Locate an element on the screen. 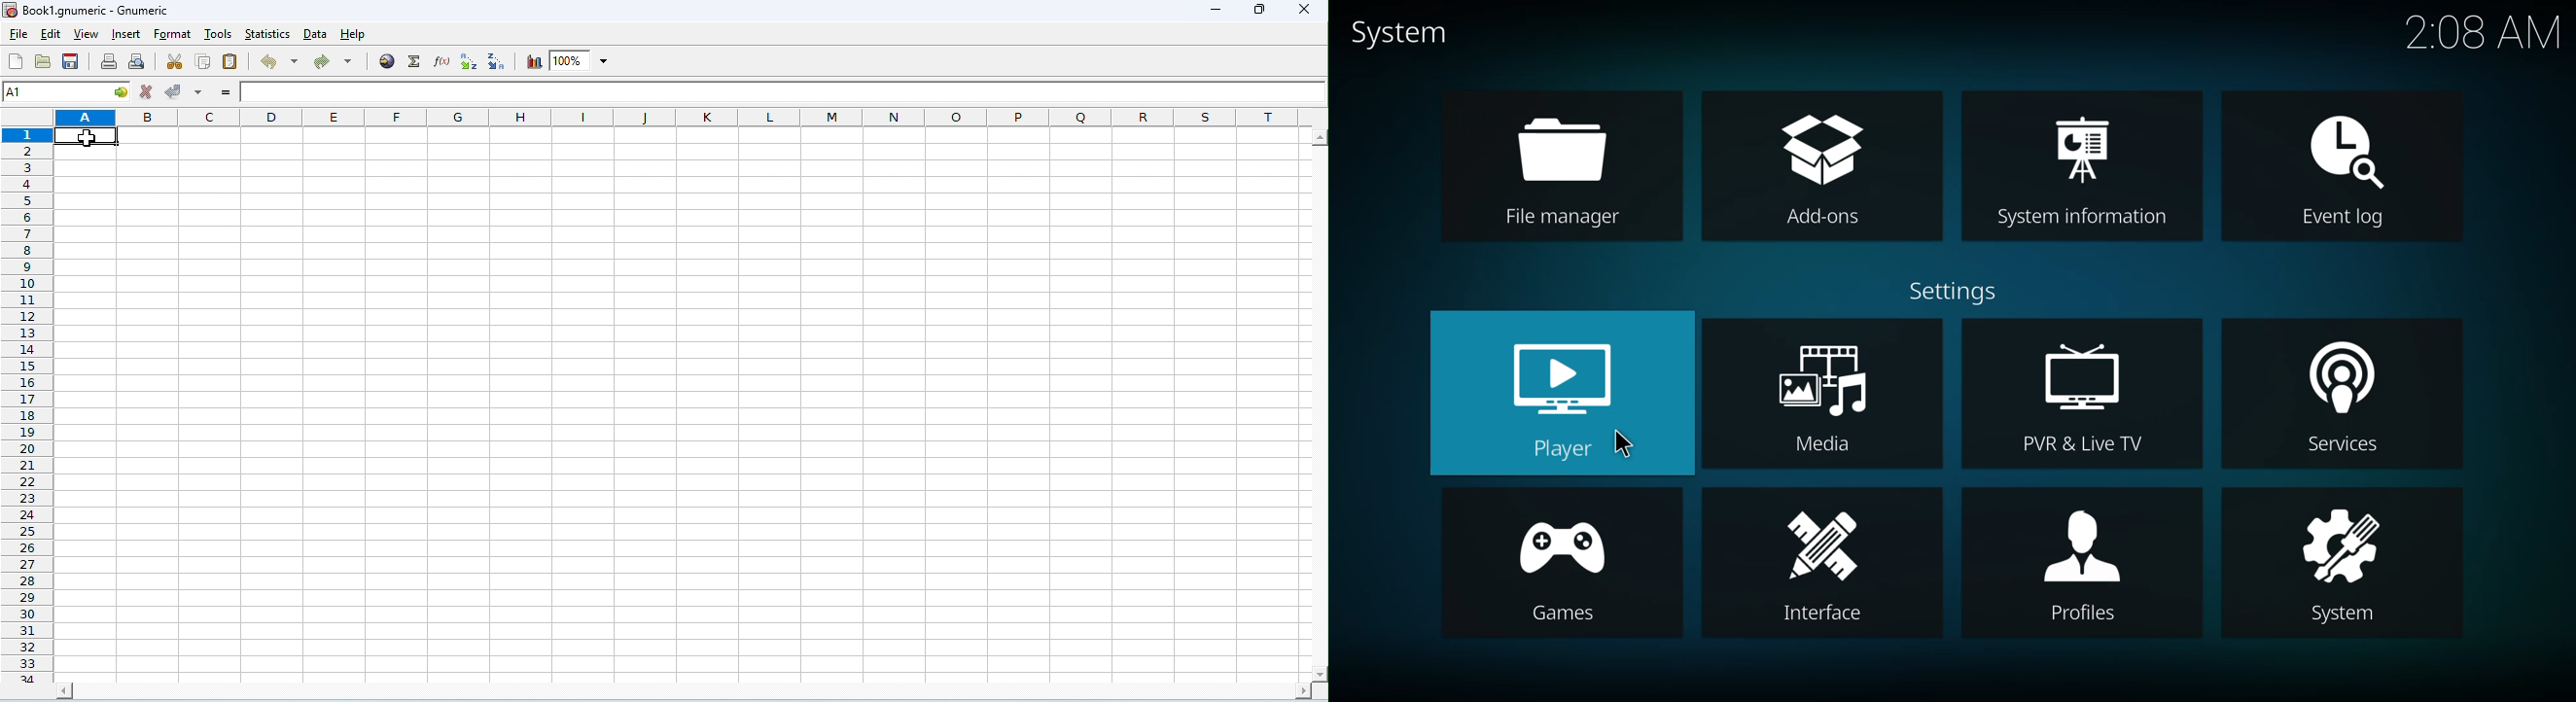  pvr & live tv is located at coordinates (2087, 396).